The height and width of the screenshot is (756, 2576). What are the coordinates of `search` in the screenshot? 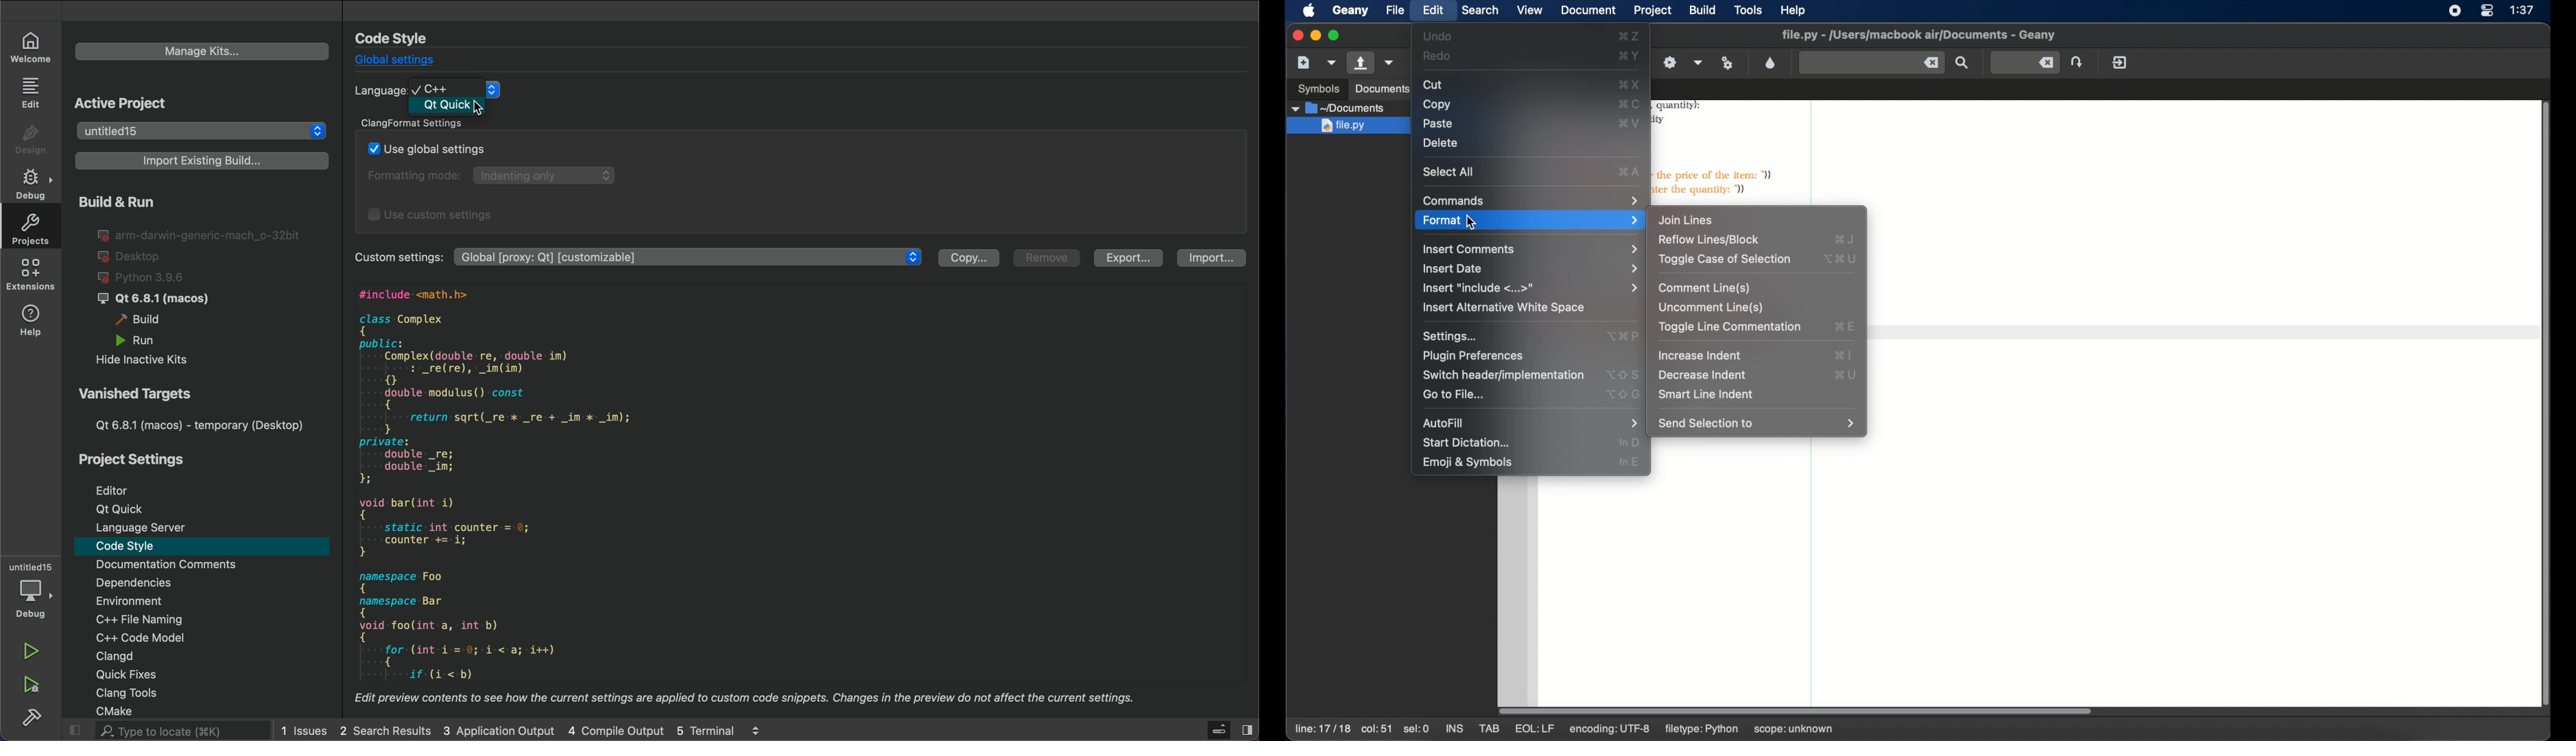 It's located at (163, 731).